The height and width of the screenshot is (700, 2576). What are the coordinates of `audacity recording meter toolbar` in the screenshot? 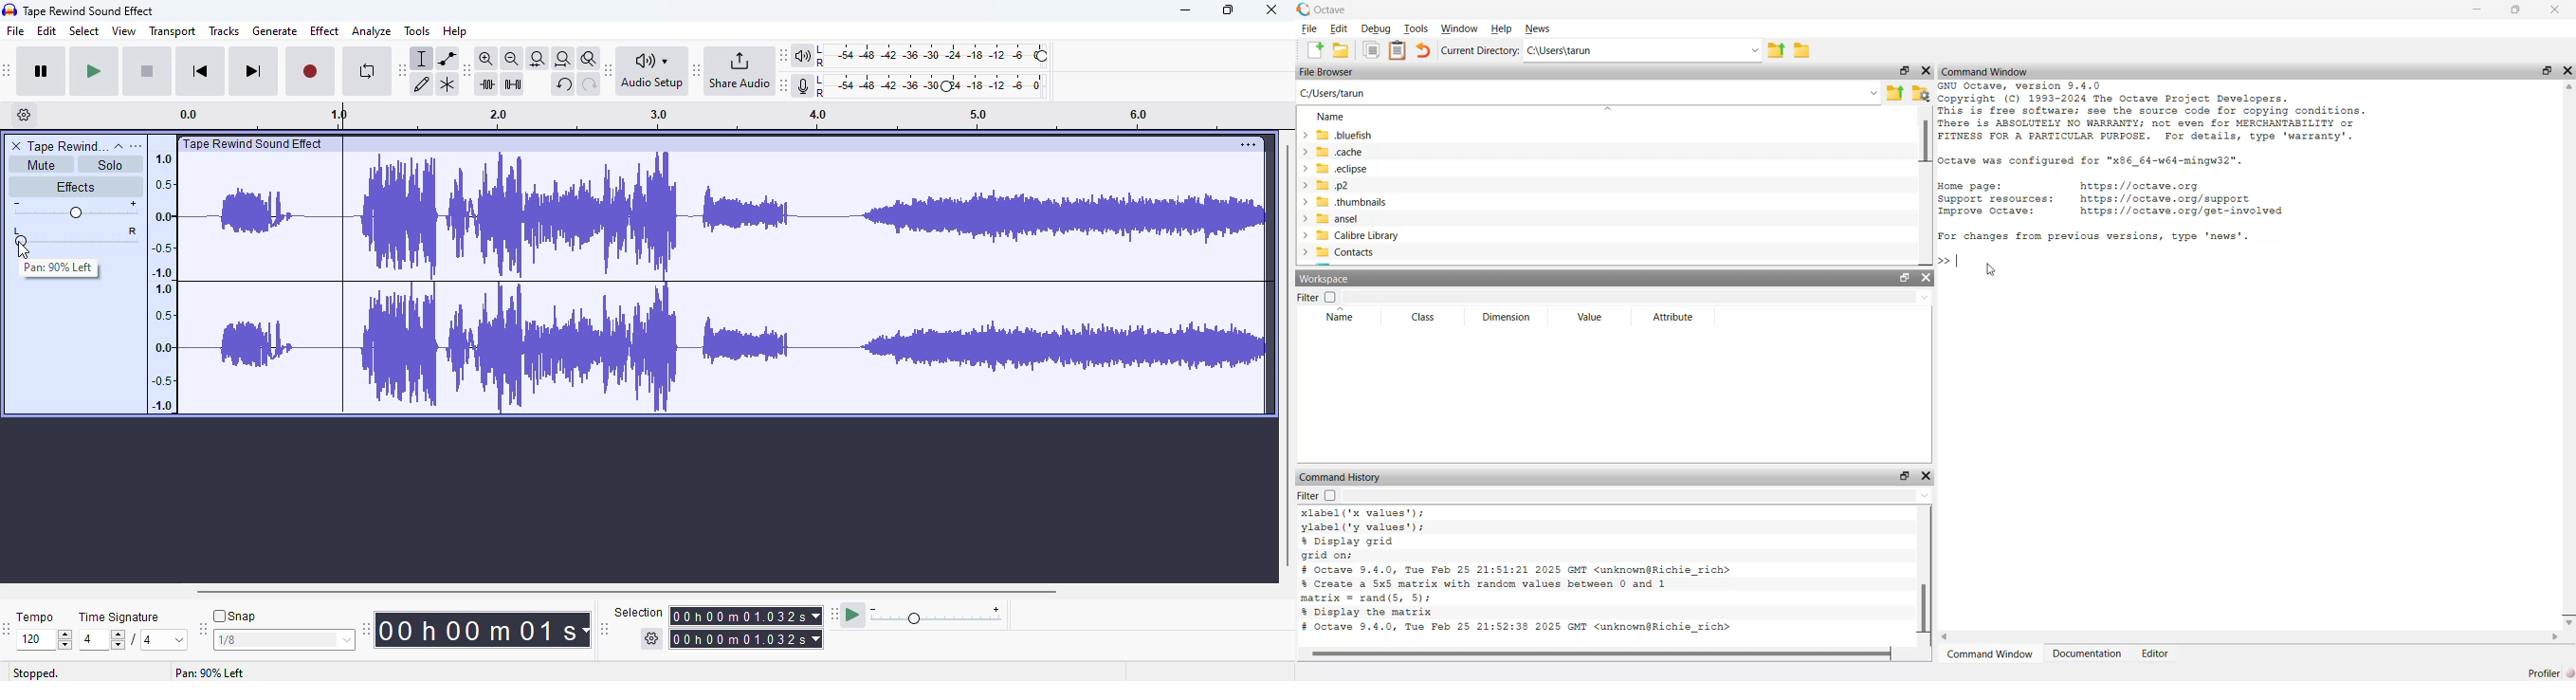 It's located at (784, 85).